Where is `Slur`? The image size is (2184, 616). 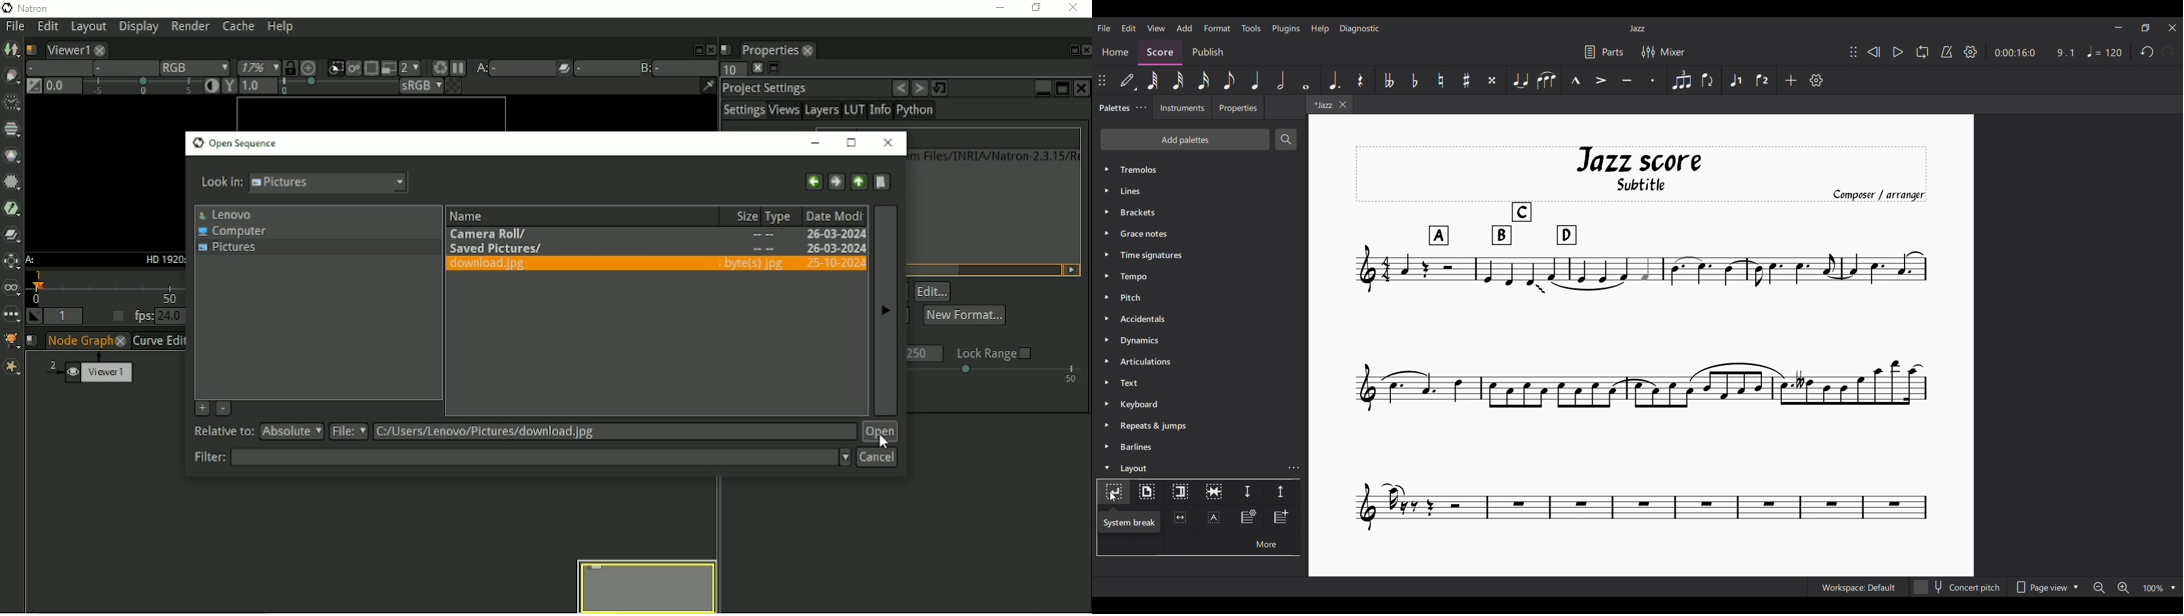
Slur is located at coordinates (1546, 80).